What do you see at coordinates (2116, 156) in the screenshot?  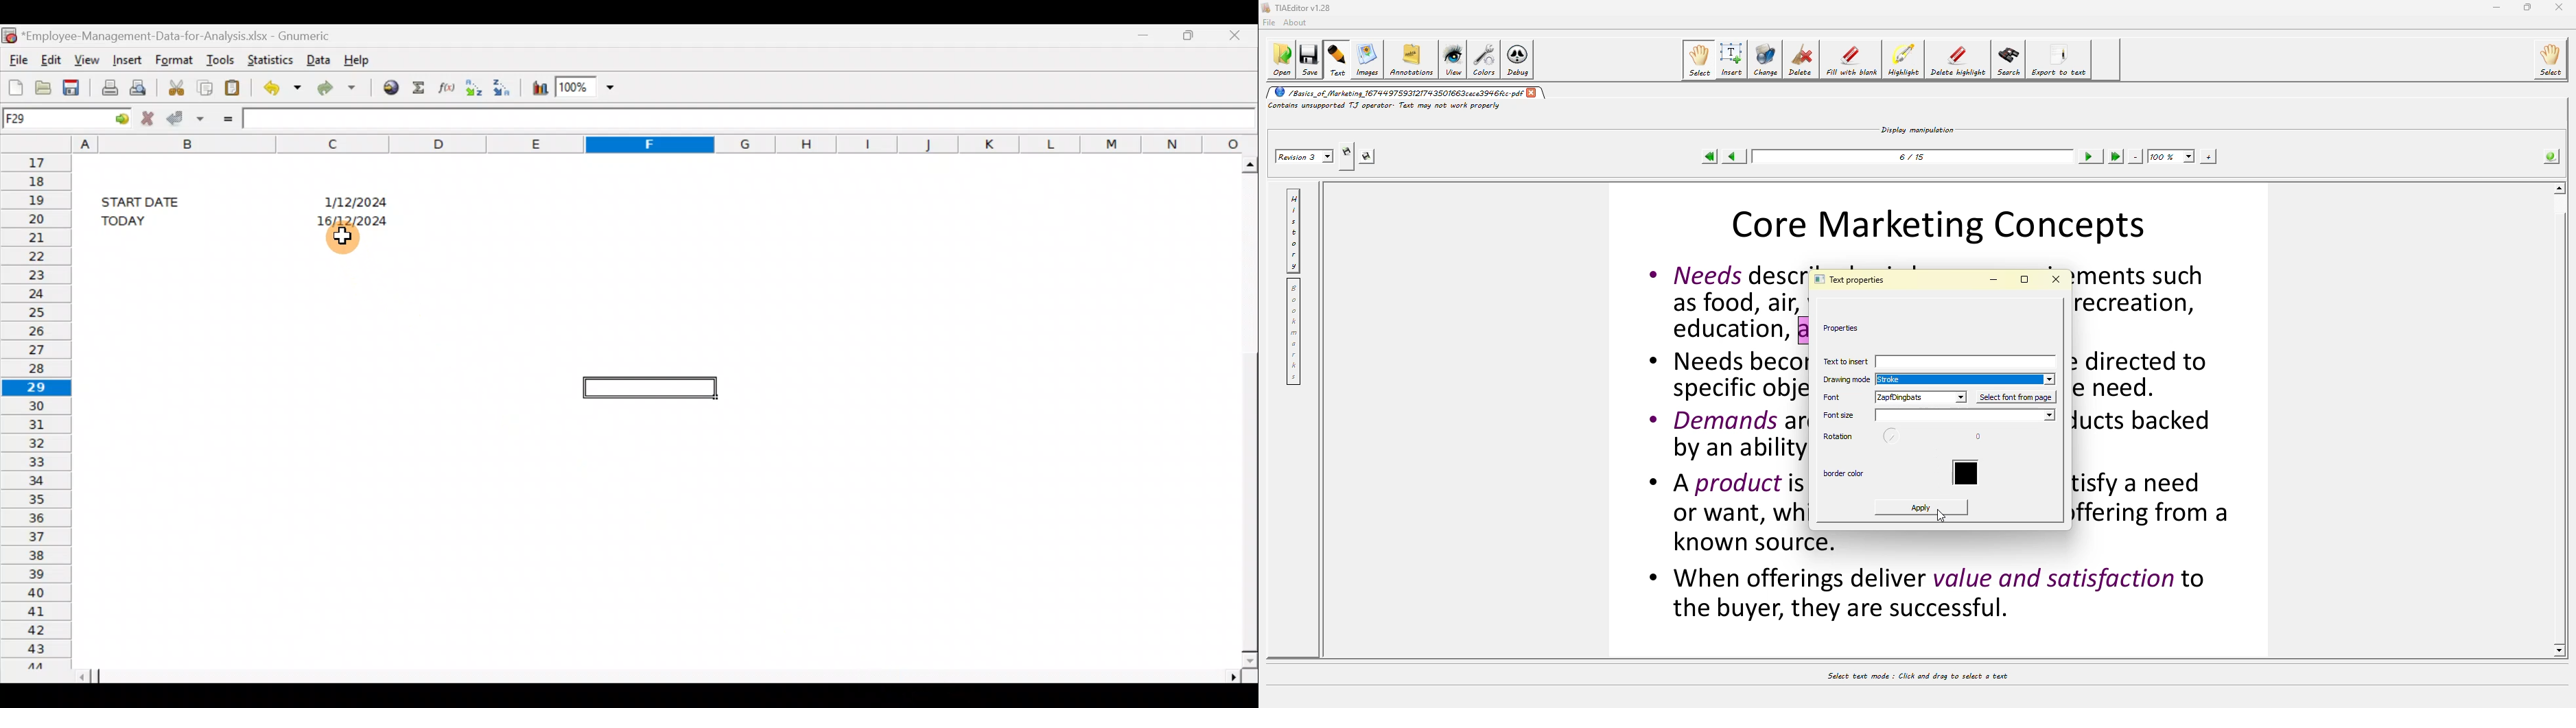 I see `last page` at bounding box center [2116, 156].